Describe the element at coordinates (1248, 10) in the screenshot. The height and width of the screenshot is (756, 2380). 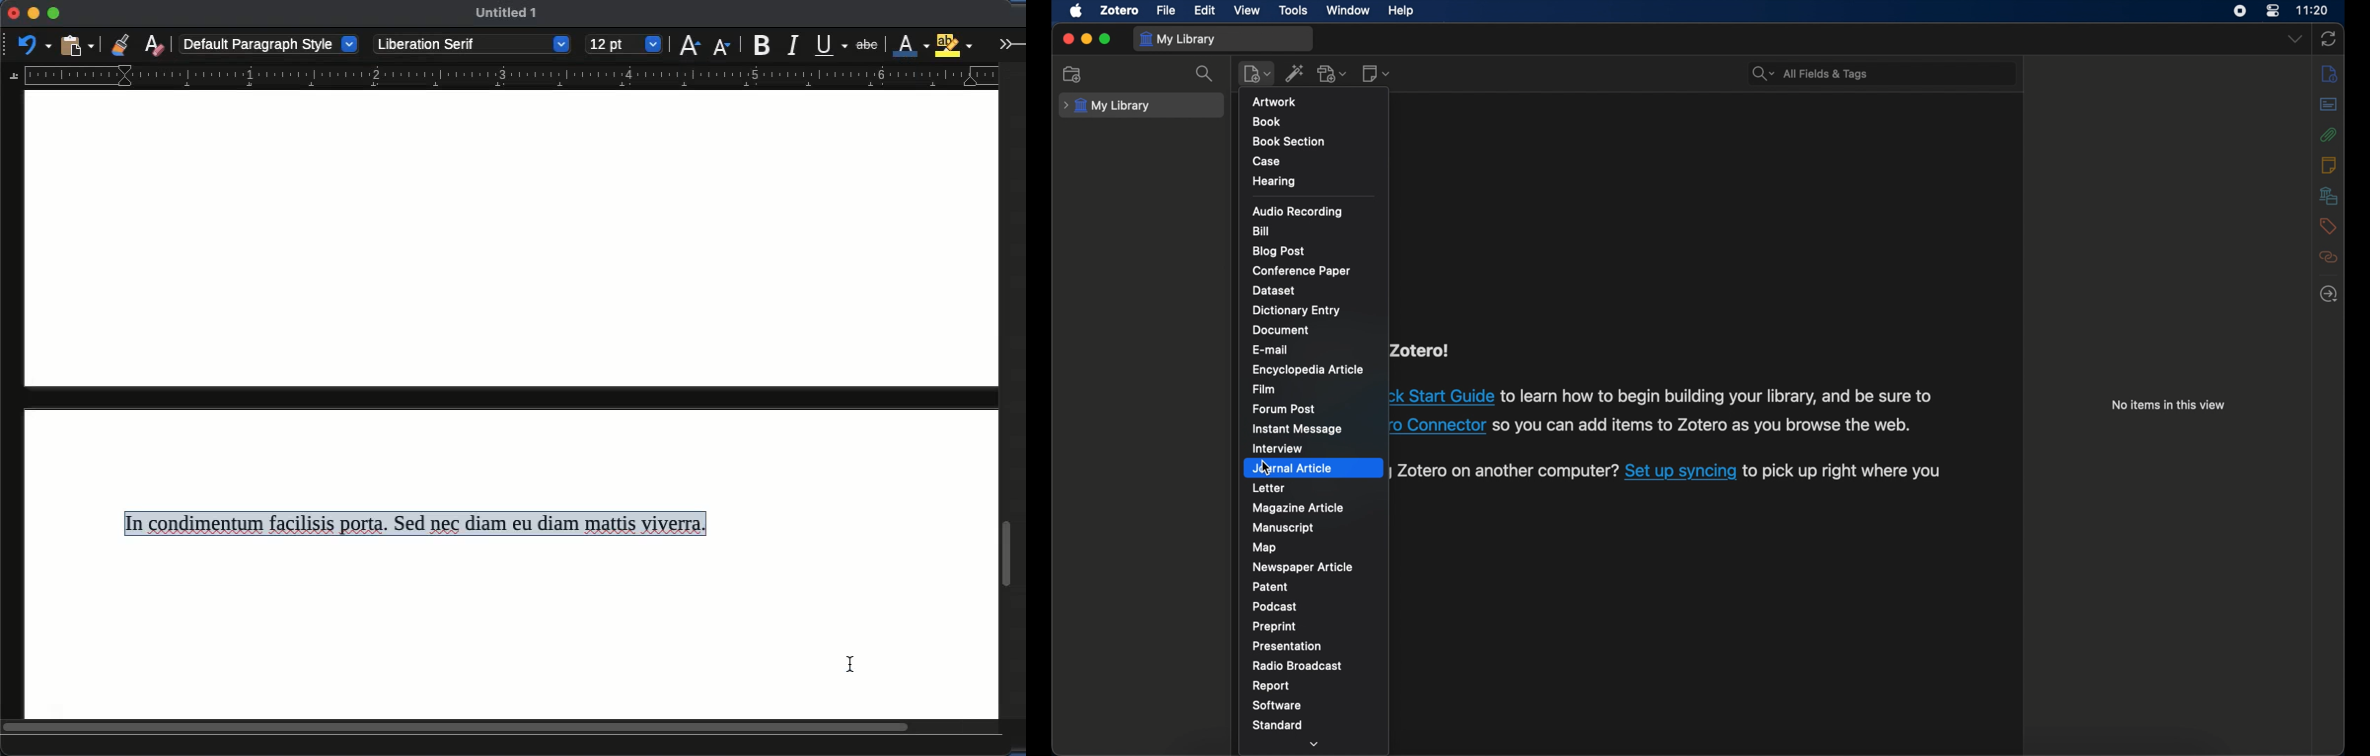
I see `view` at that location.